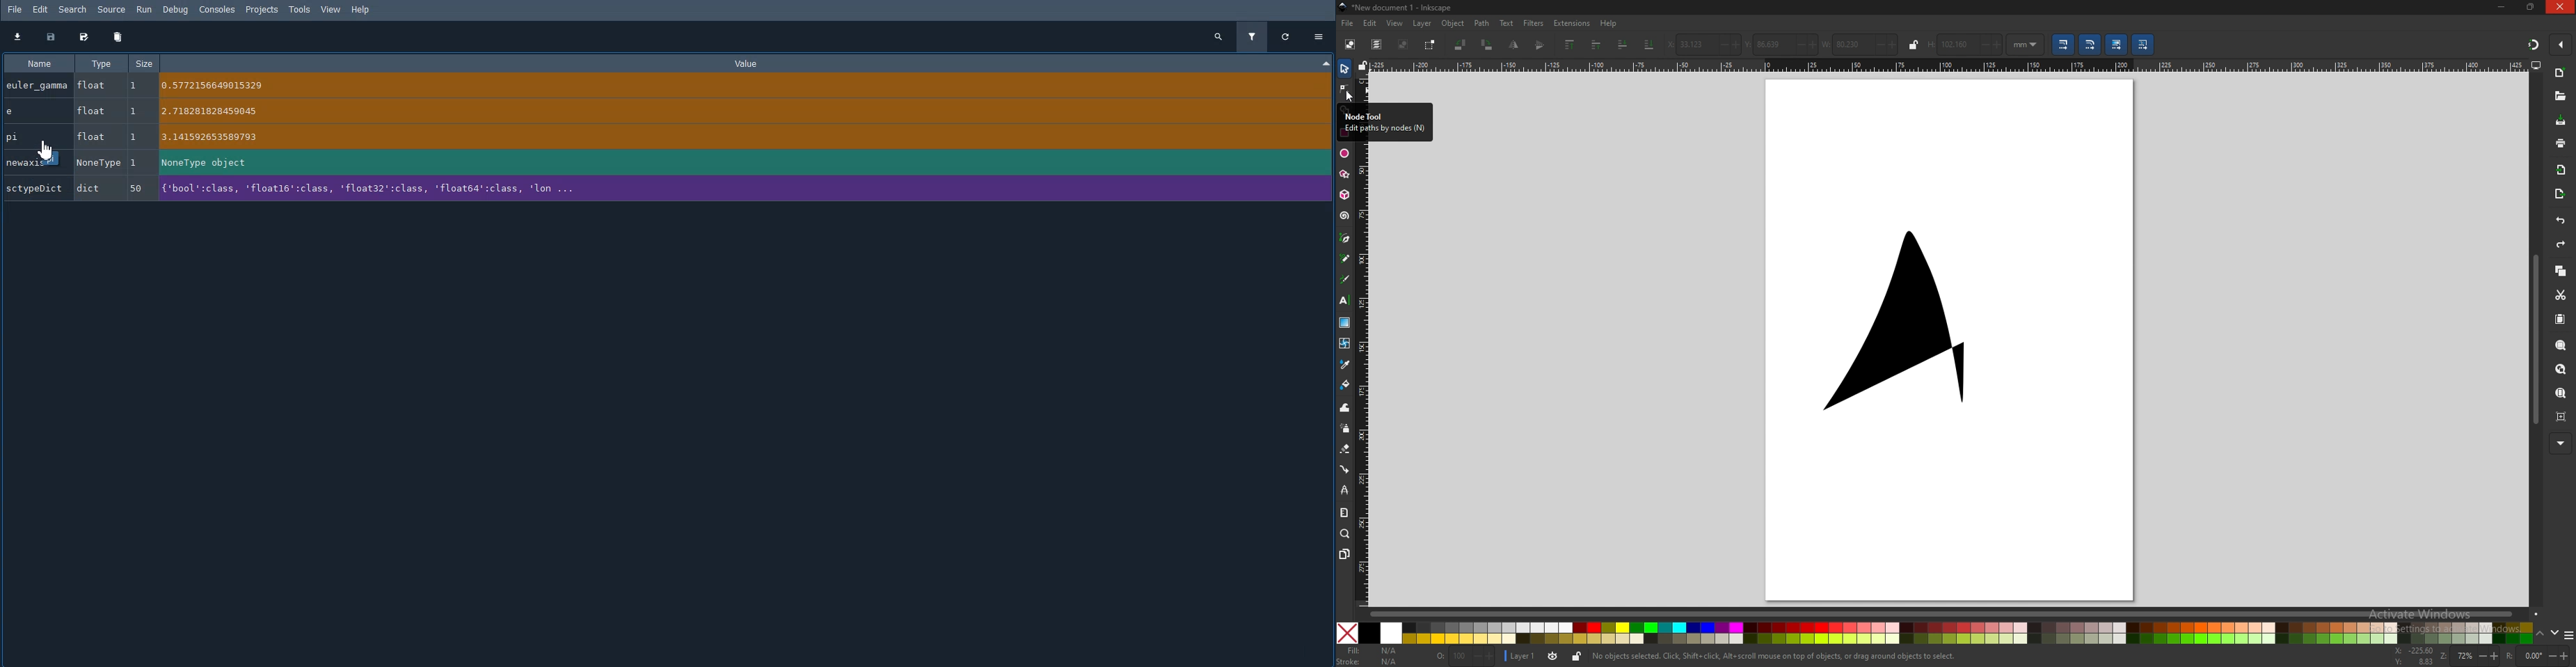 The image size is (2576, 672). I want to click on deselect, so click(1404, 45).